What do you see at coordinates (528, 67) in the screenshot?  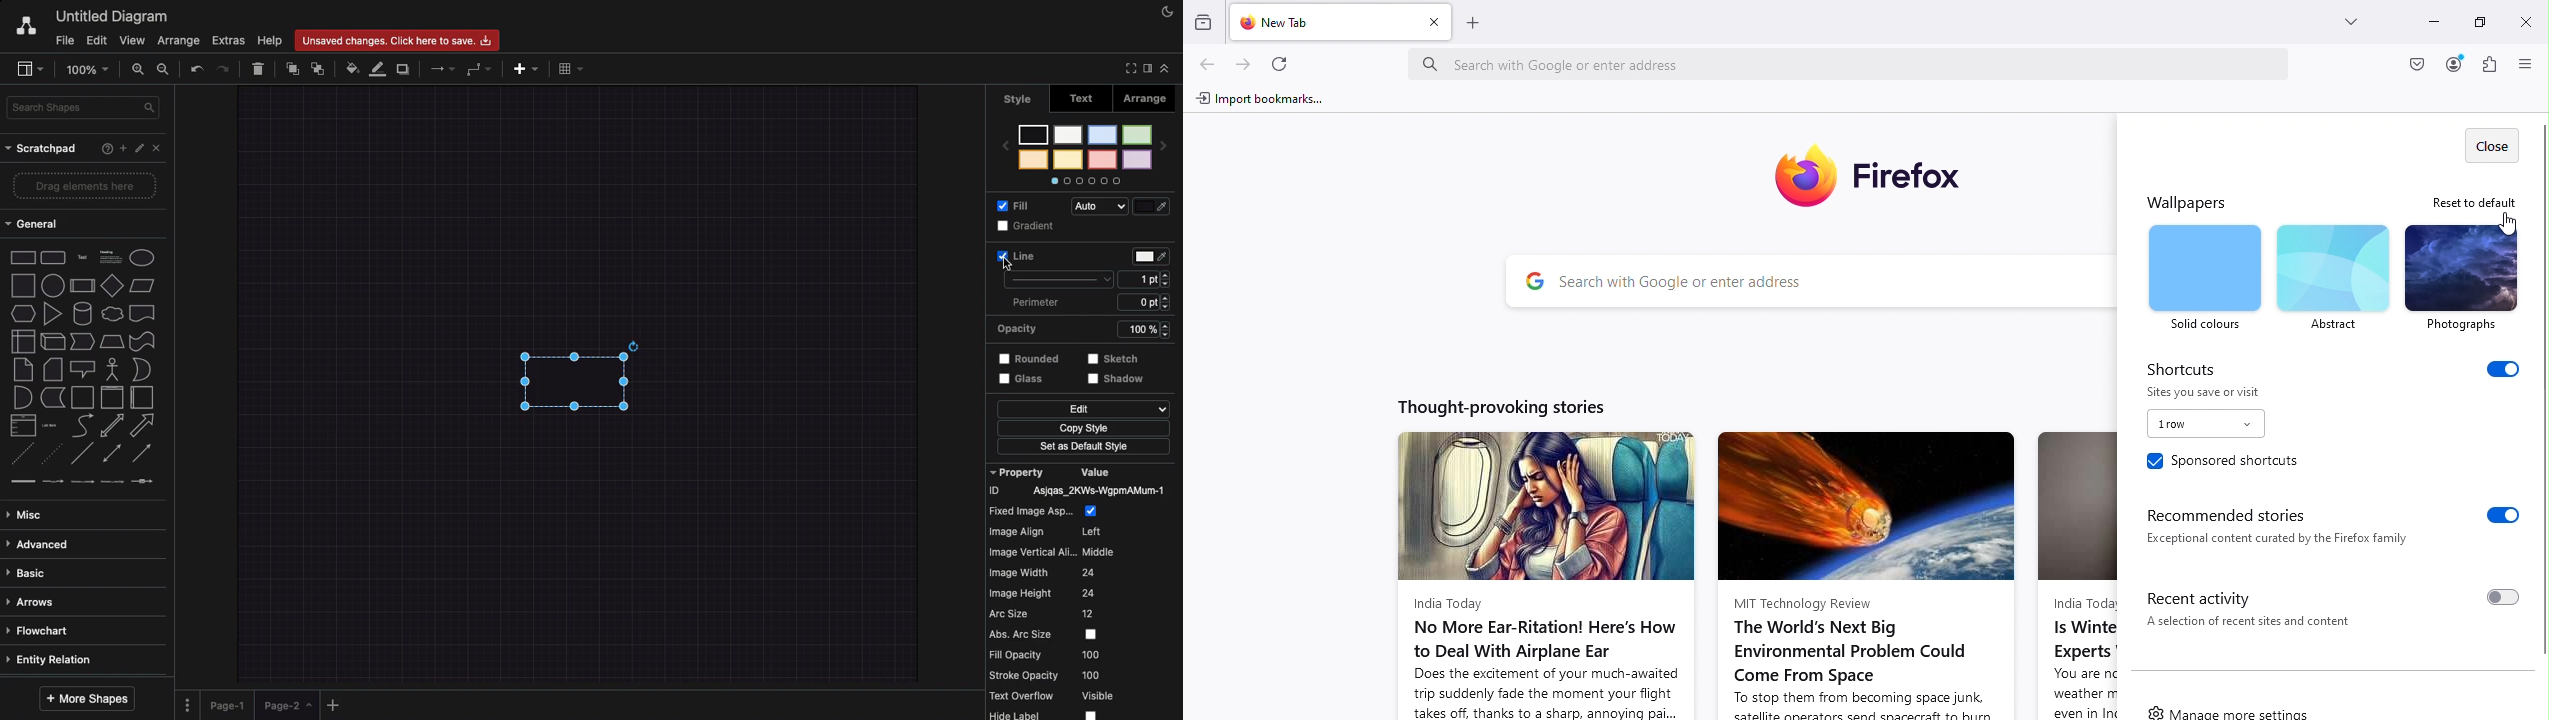 I see `Ad` at bounding box center [528, 67].